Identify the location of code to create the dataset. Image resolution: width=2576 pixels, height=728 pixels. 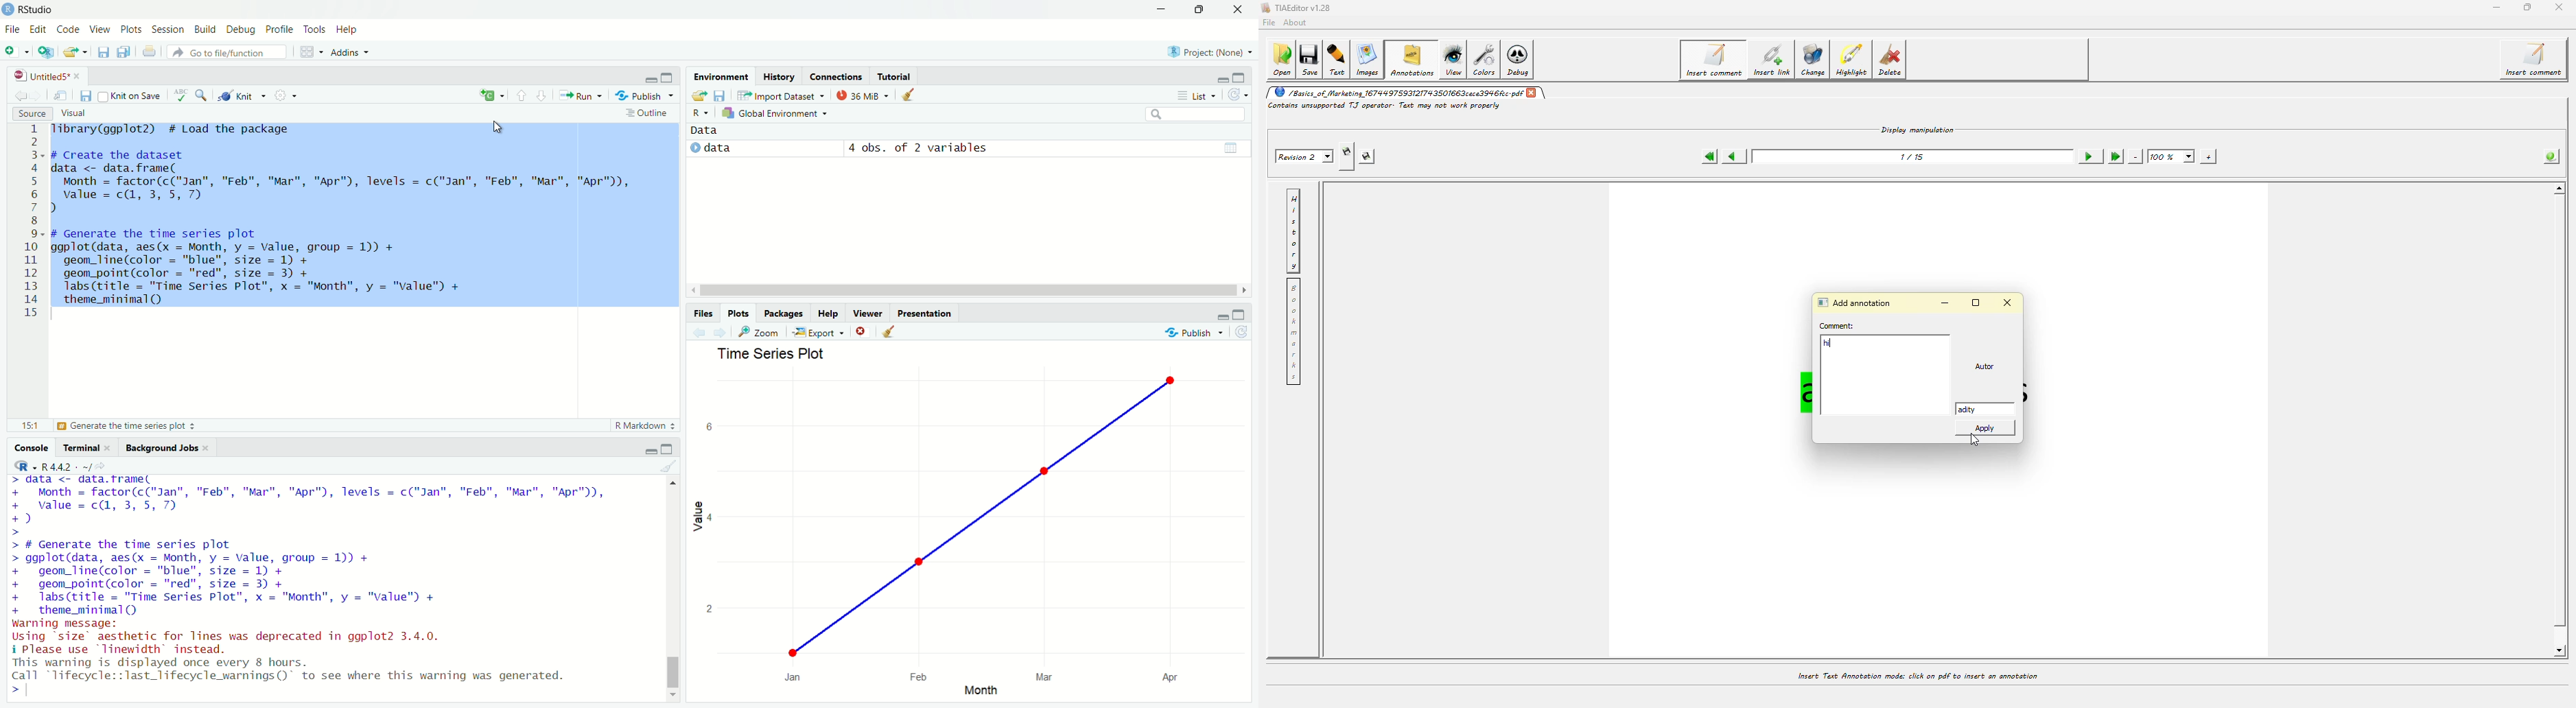
(344, 182).